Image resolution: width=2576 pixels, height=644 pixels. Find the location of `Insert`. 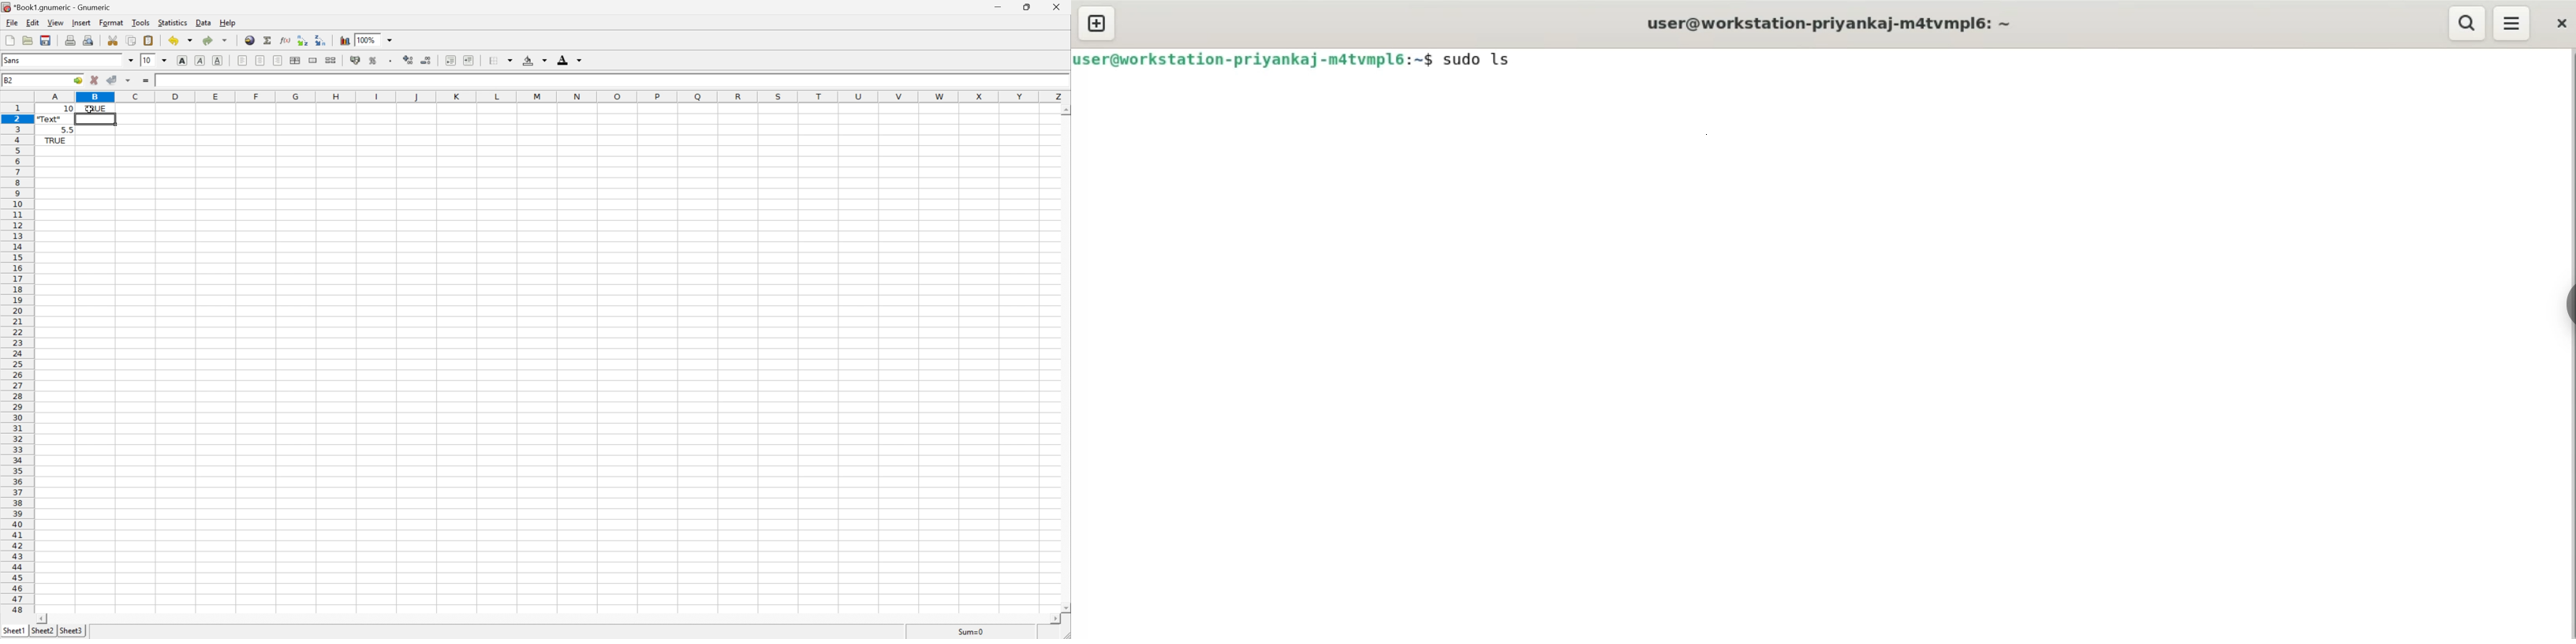

Insert is located at coordinates (80, 22).